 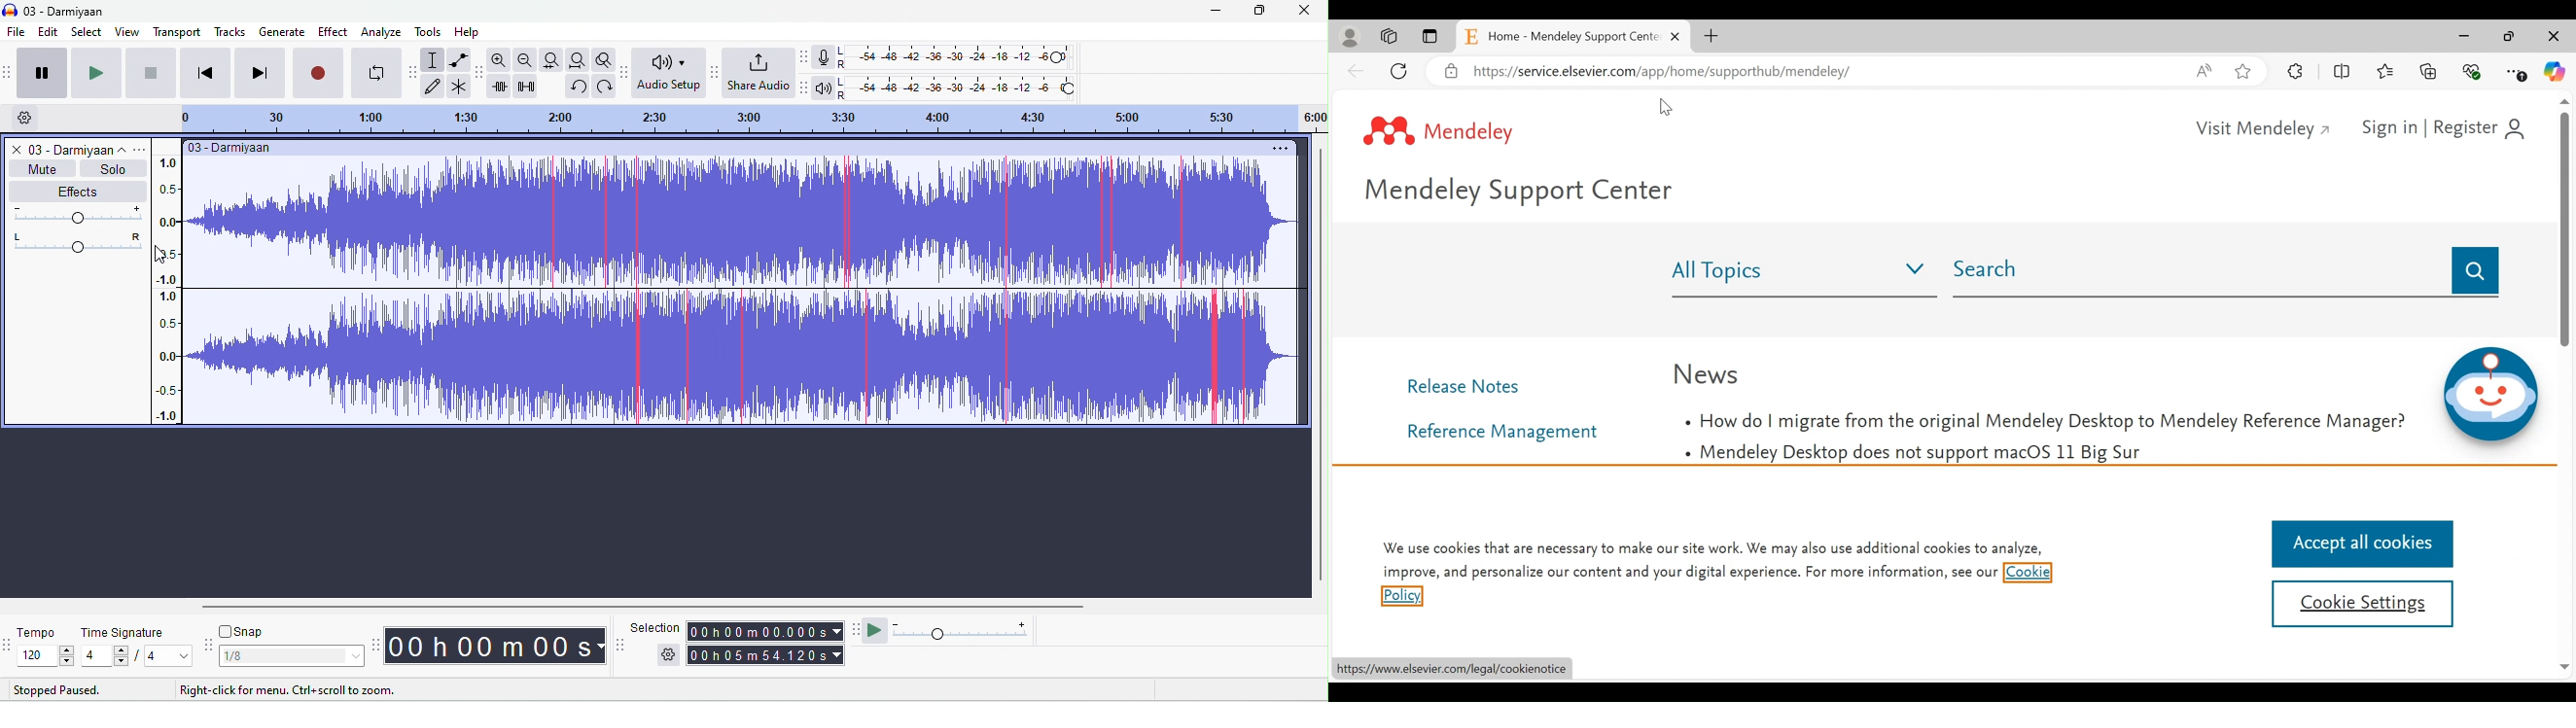 I want to click on Settings and More, so click(x=2519, y=72).